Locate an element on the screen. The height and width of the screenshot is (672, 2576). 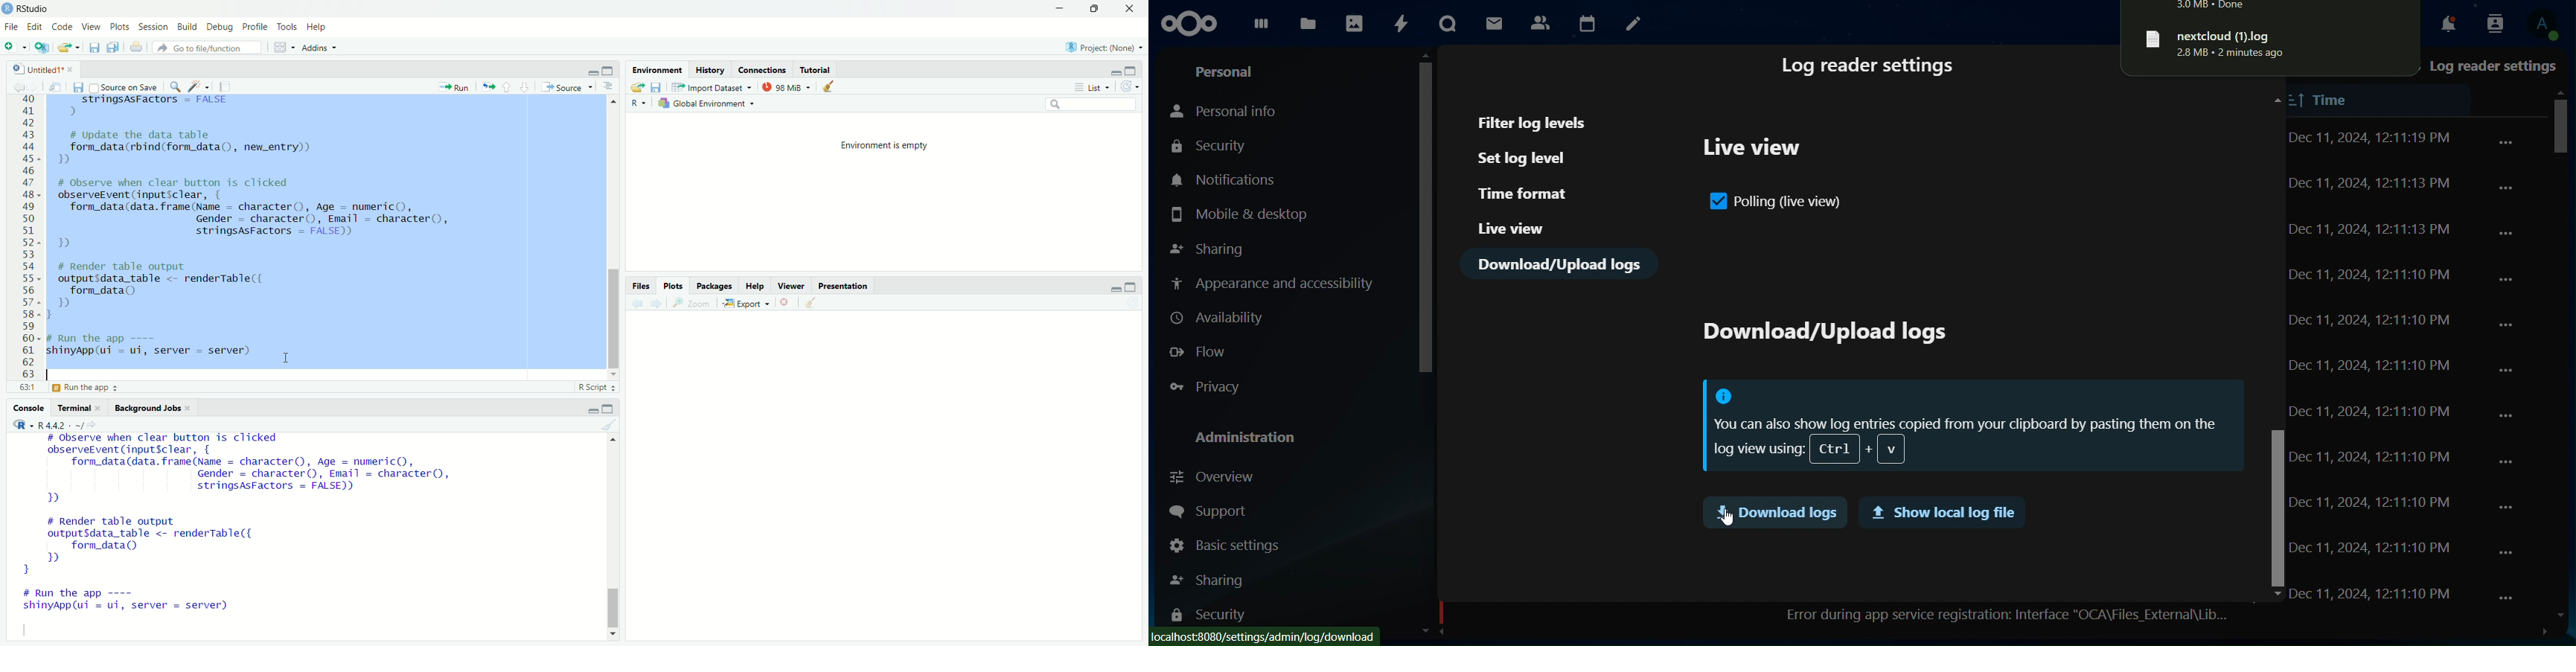
mobile & desktop is located at coordinates (1239, 214).